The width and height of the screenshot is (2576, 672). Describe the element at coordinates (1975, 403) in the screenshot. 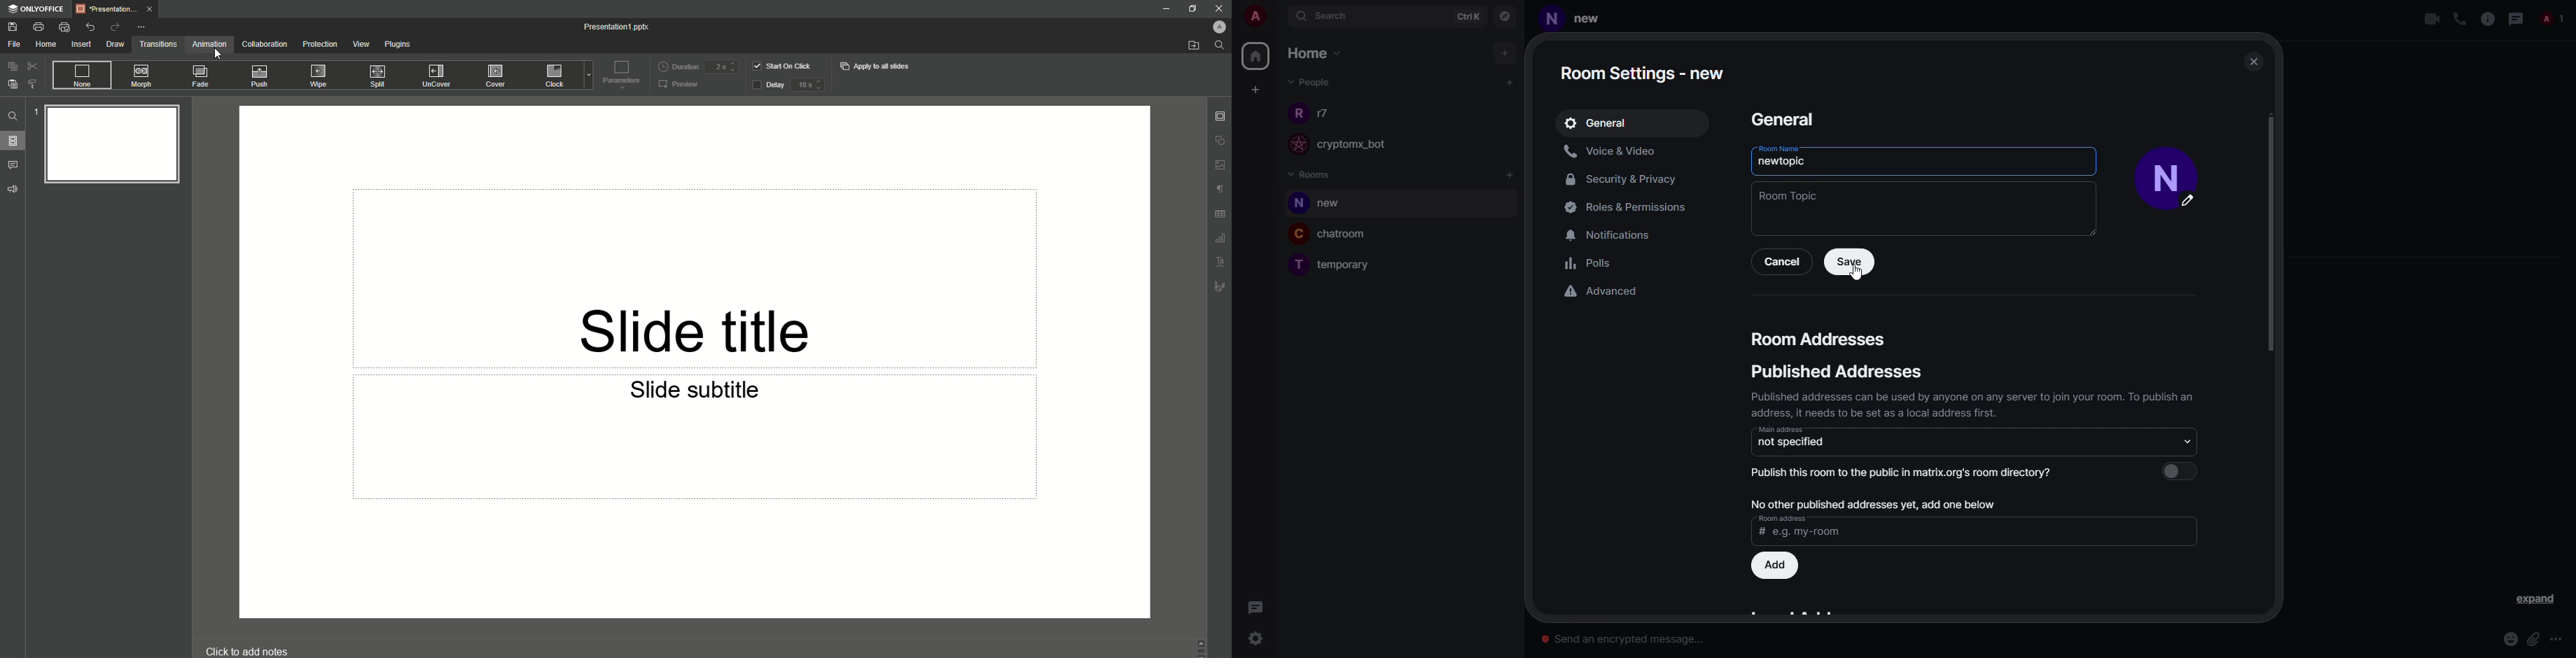

I see `info` at that location.